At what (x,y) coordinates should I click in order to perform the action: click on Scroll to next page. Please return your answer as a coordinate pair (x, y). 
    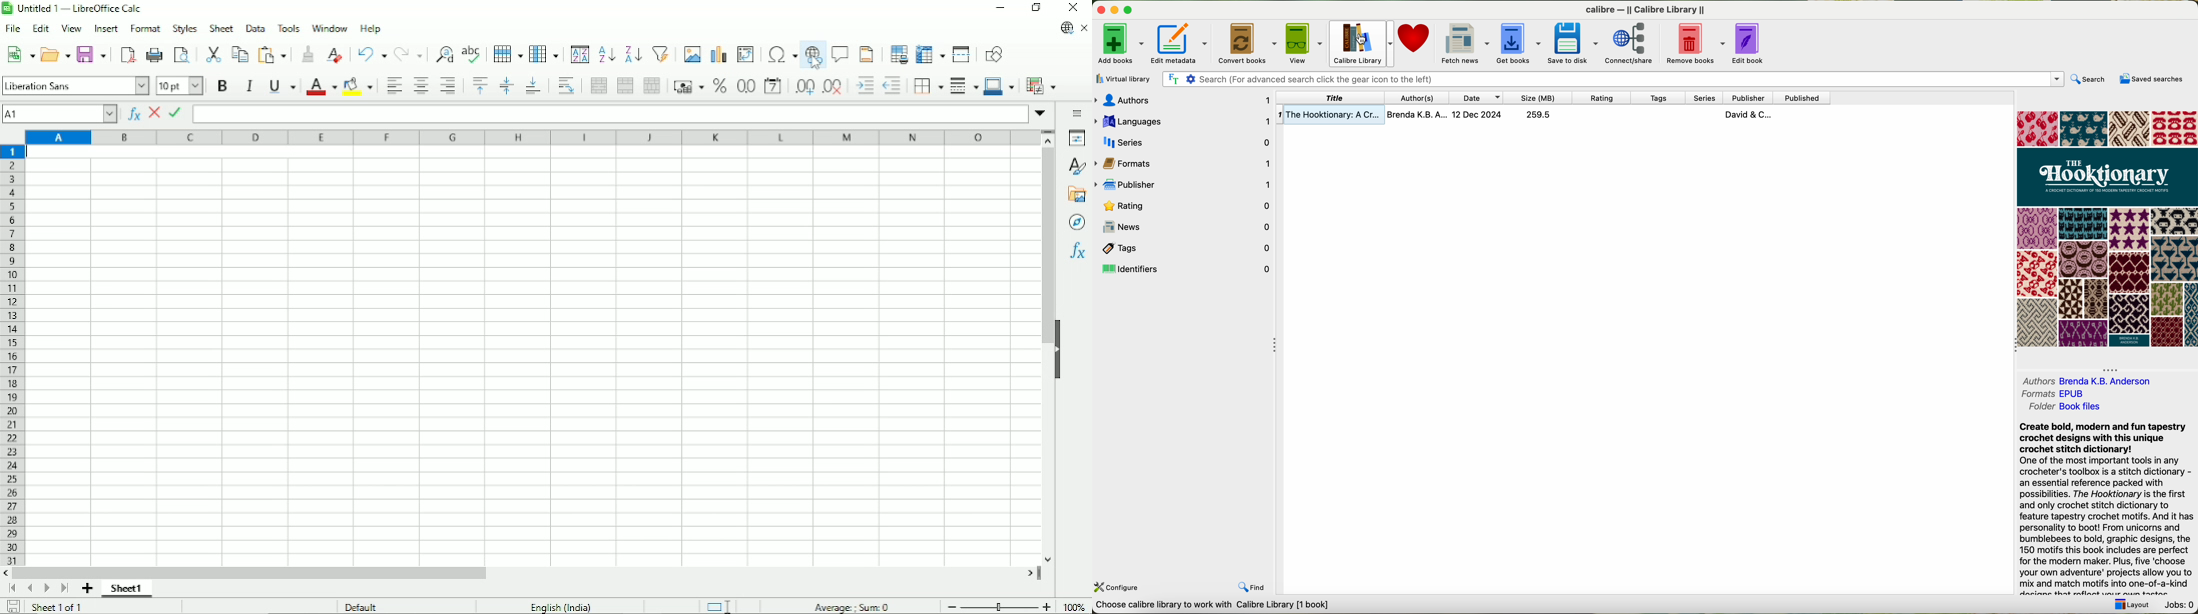
    Looking at the image, I should click on (45, 589).